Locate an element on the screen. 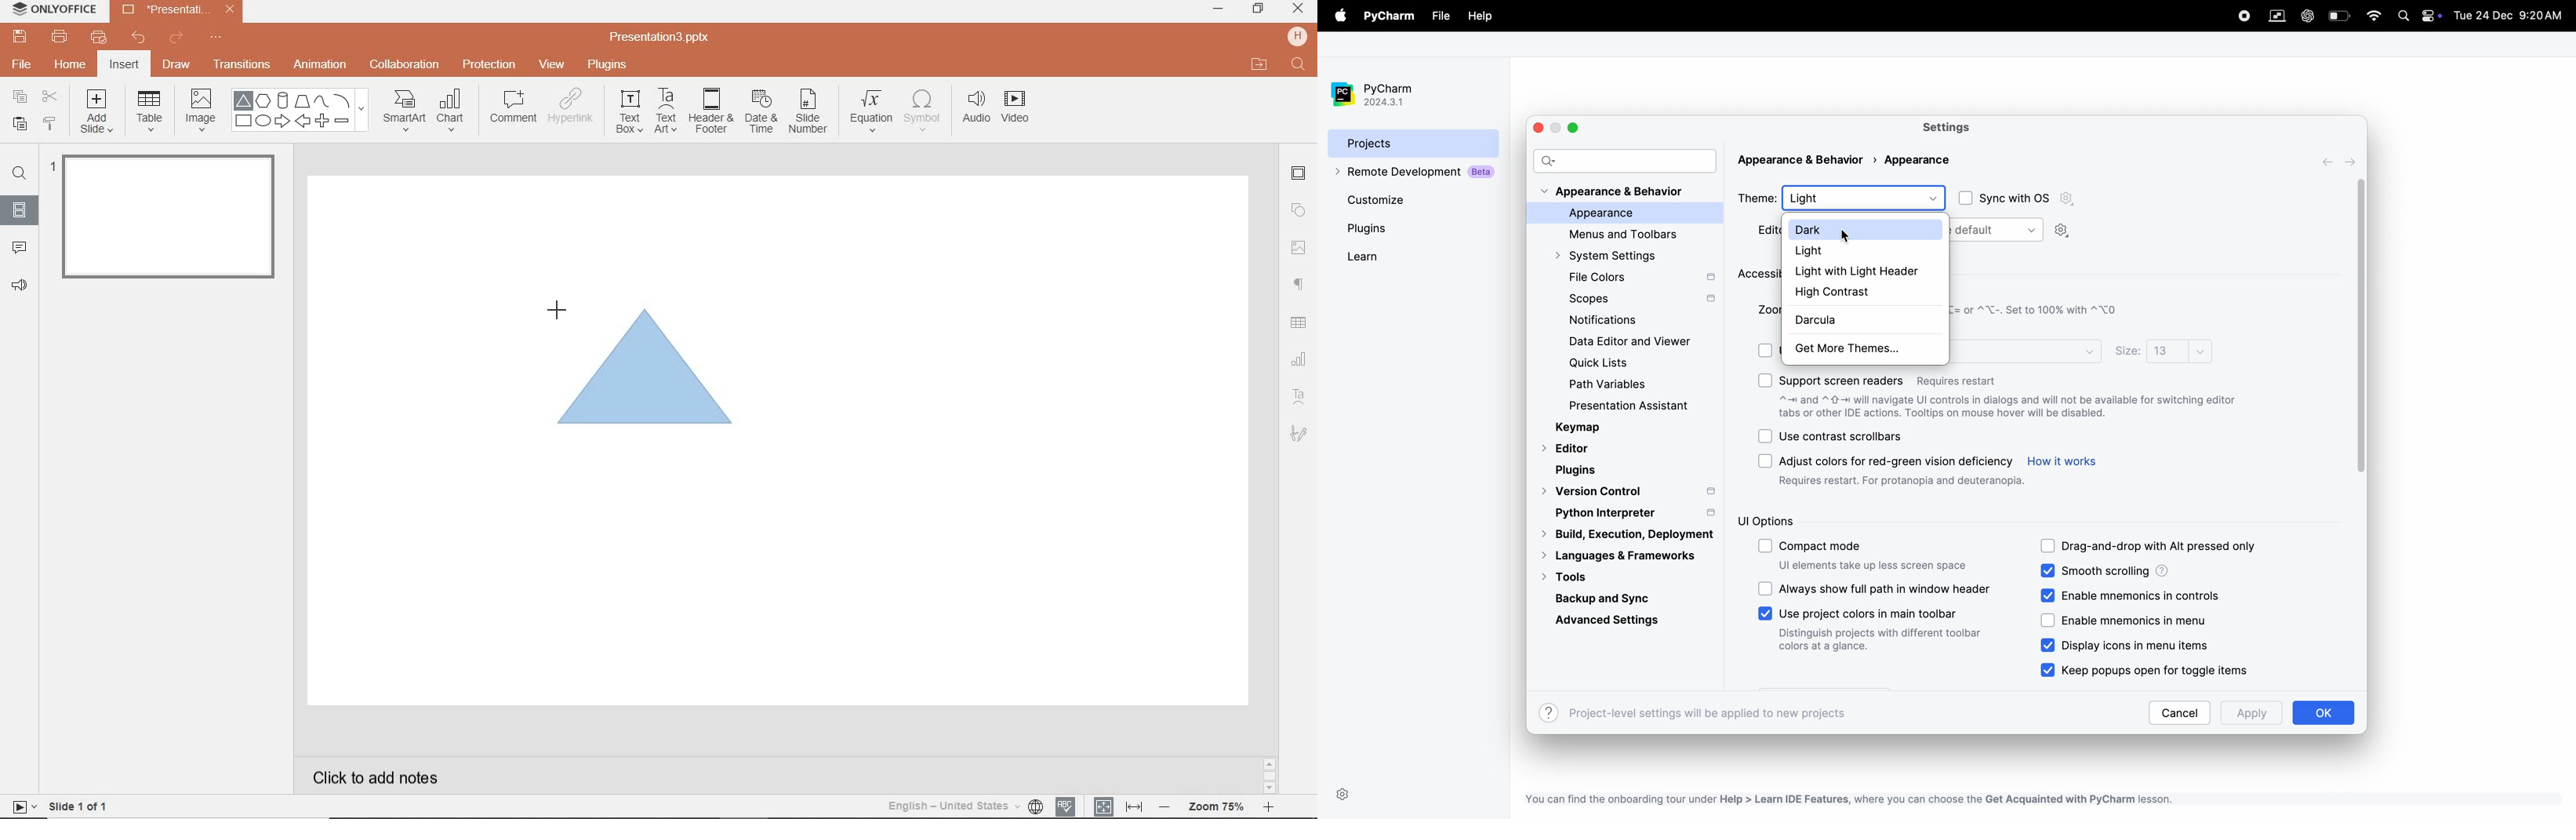  use contrast scrollbars is located at coordinates (1842, 436).